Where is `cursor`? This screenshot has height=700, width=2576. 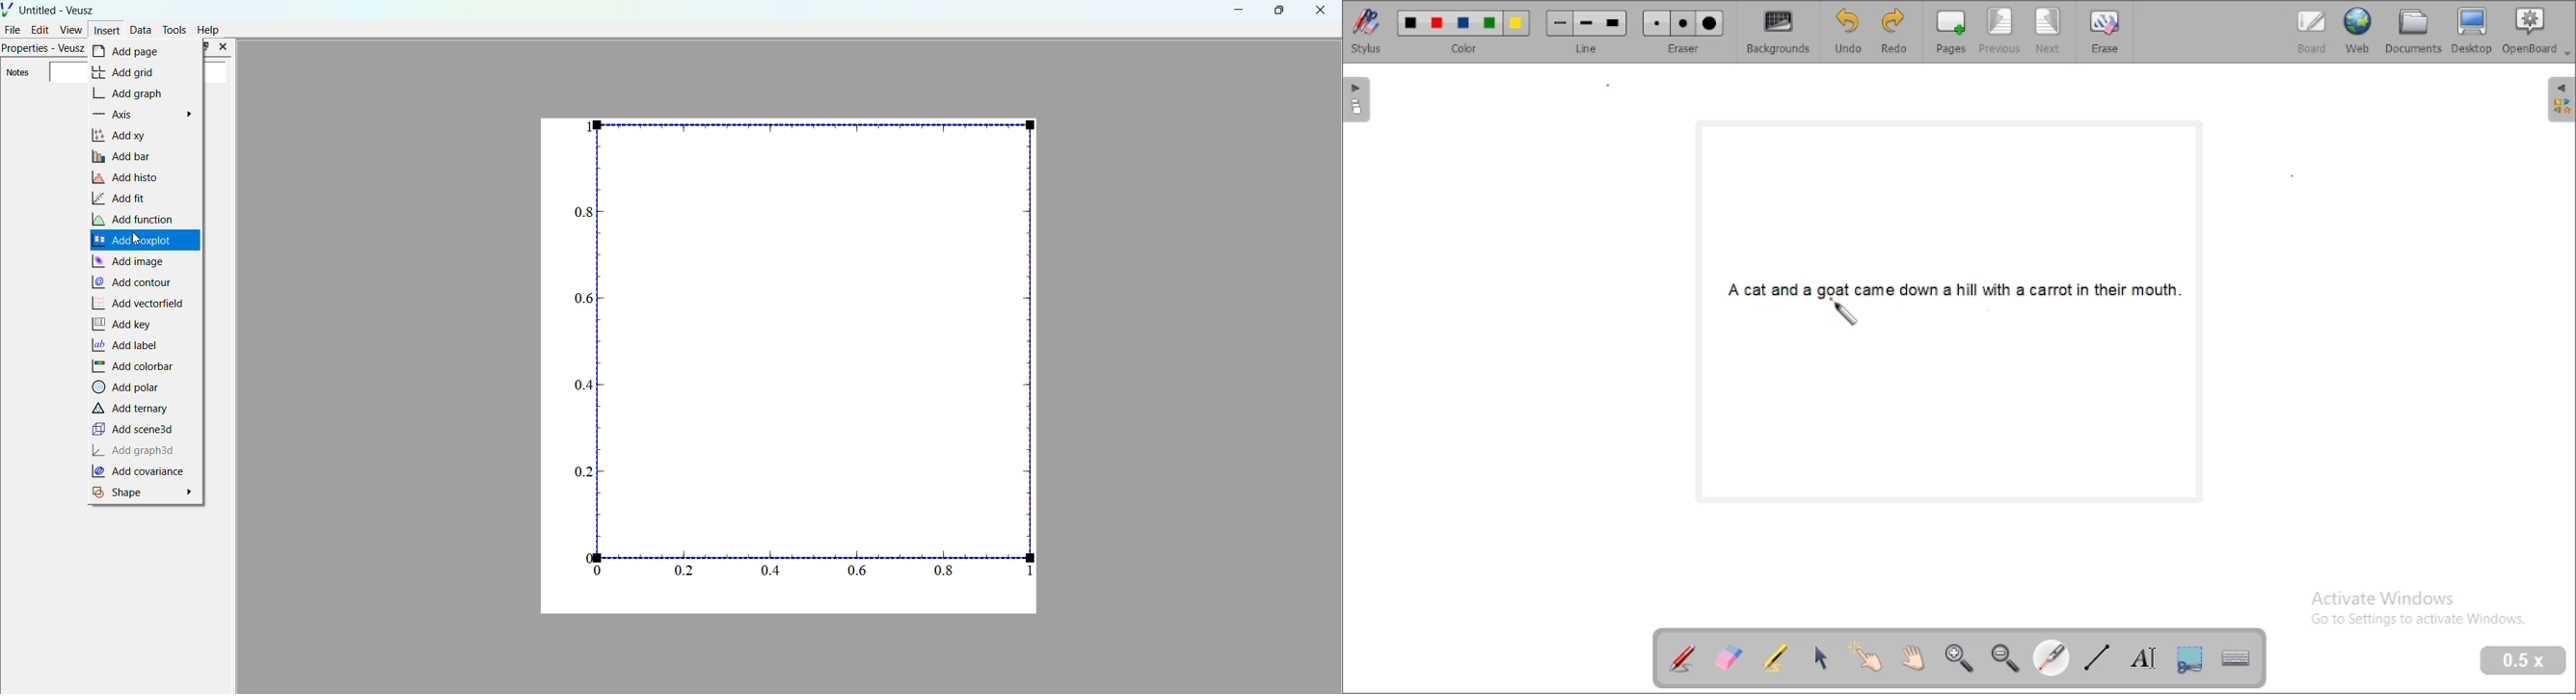 cursor is located at coordinates (139, 240).